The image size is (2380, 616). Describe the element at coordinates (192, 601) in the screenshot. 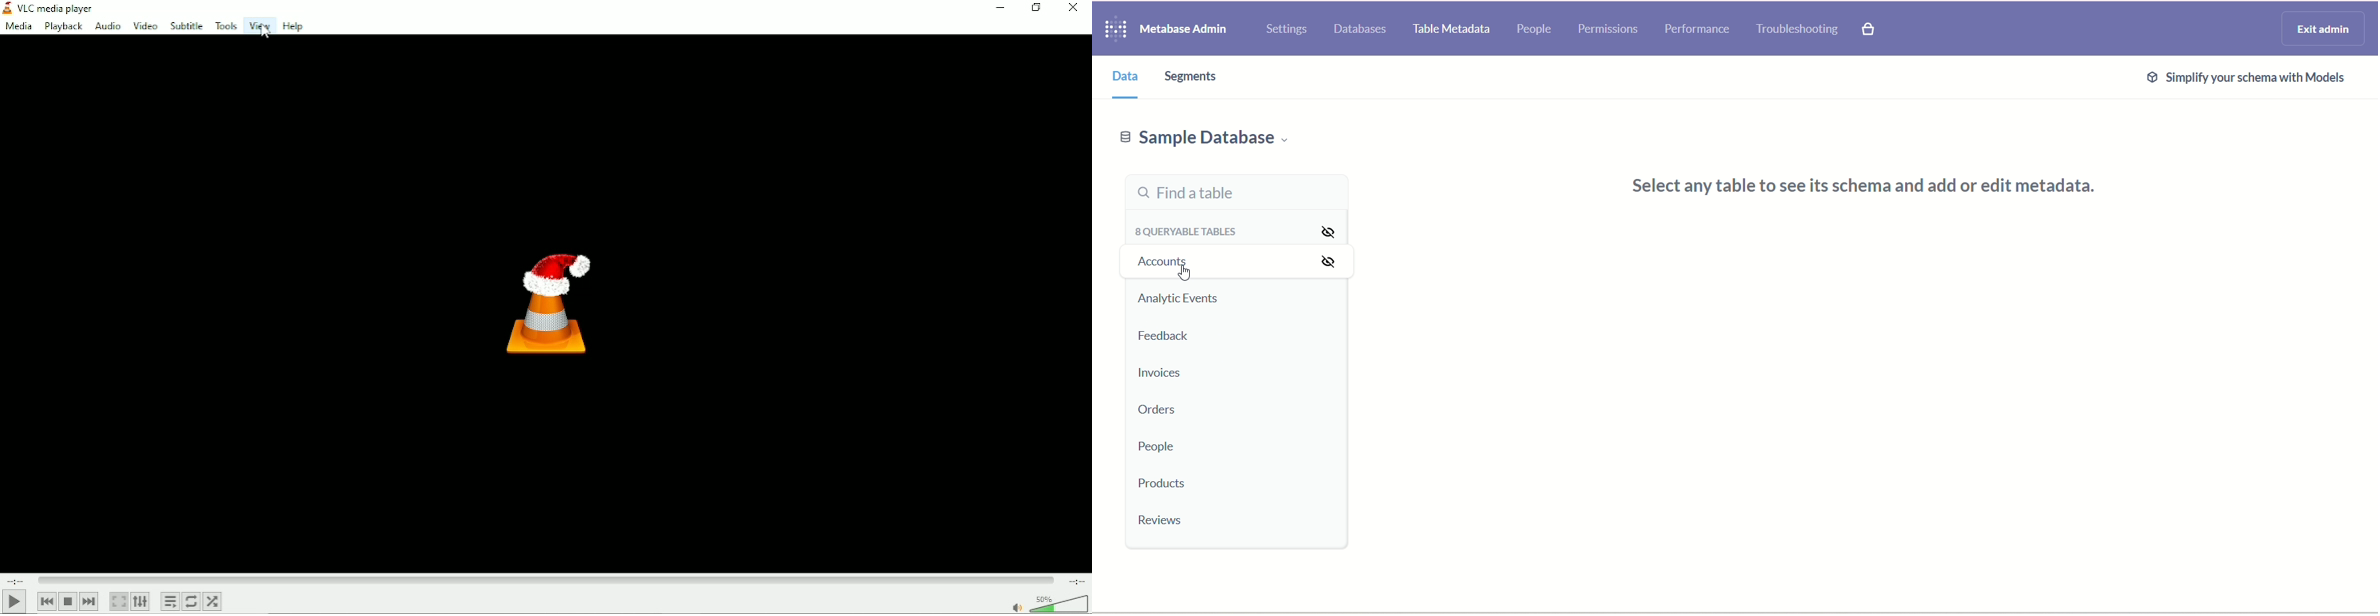

I see `Toggle between loop all, loop one and no loop` at that location.